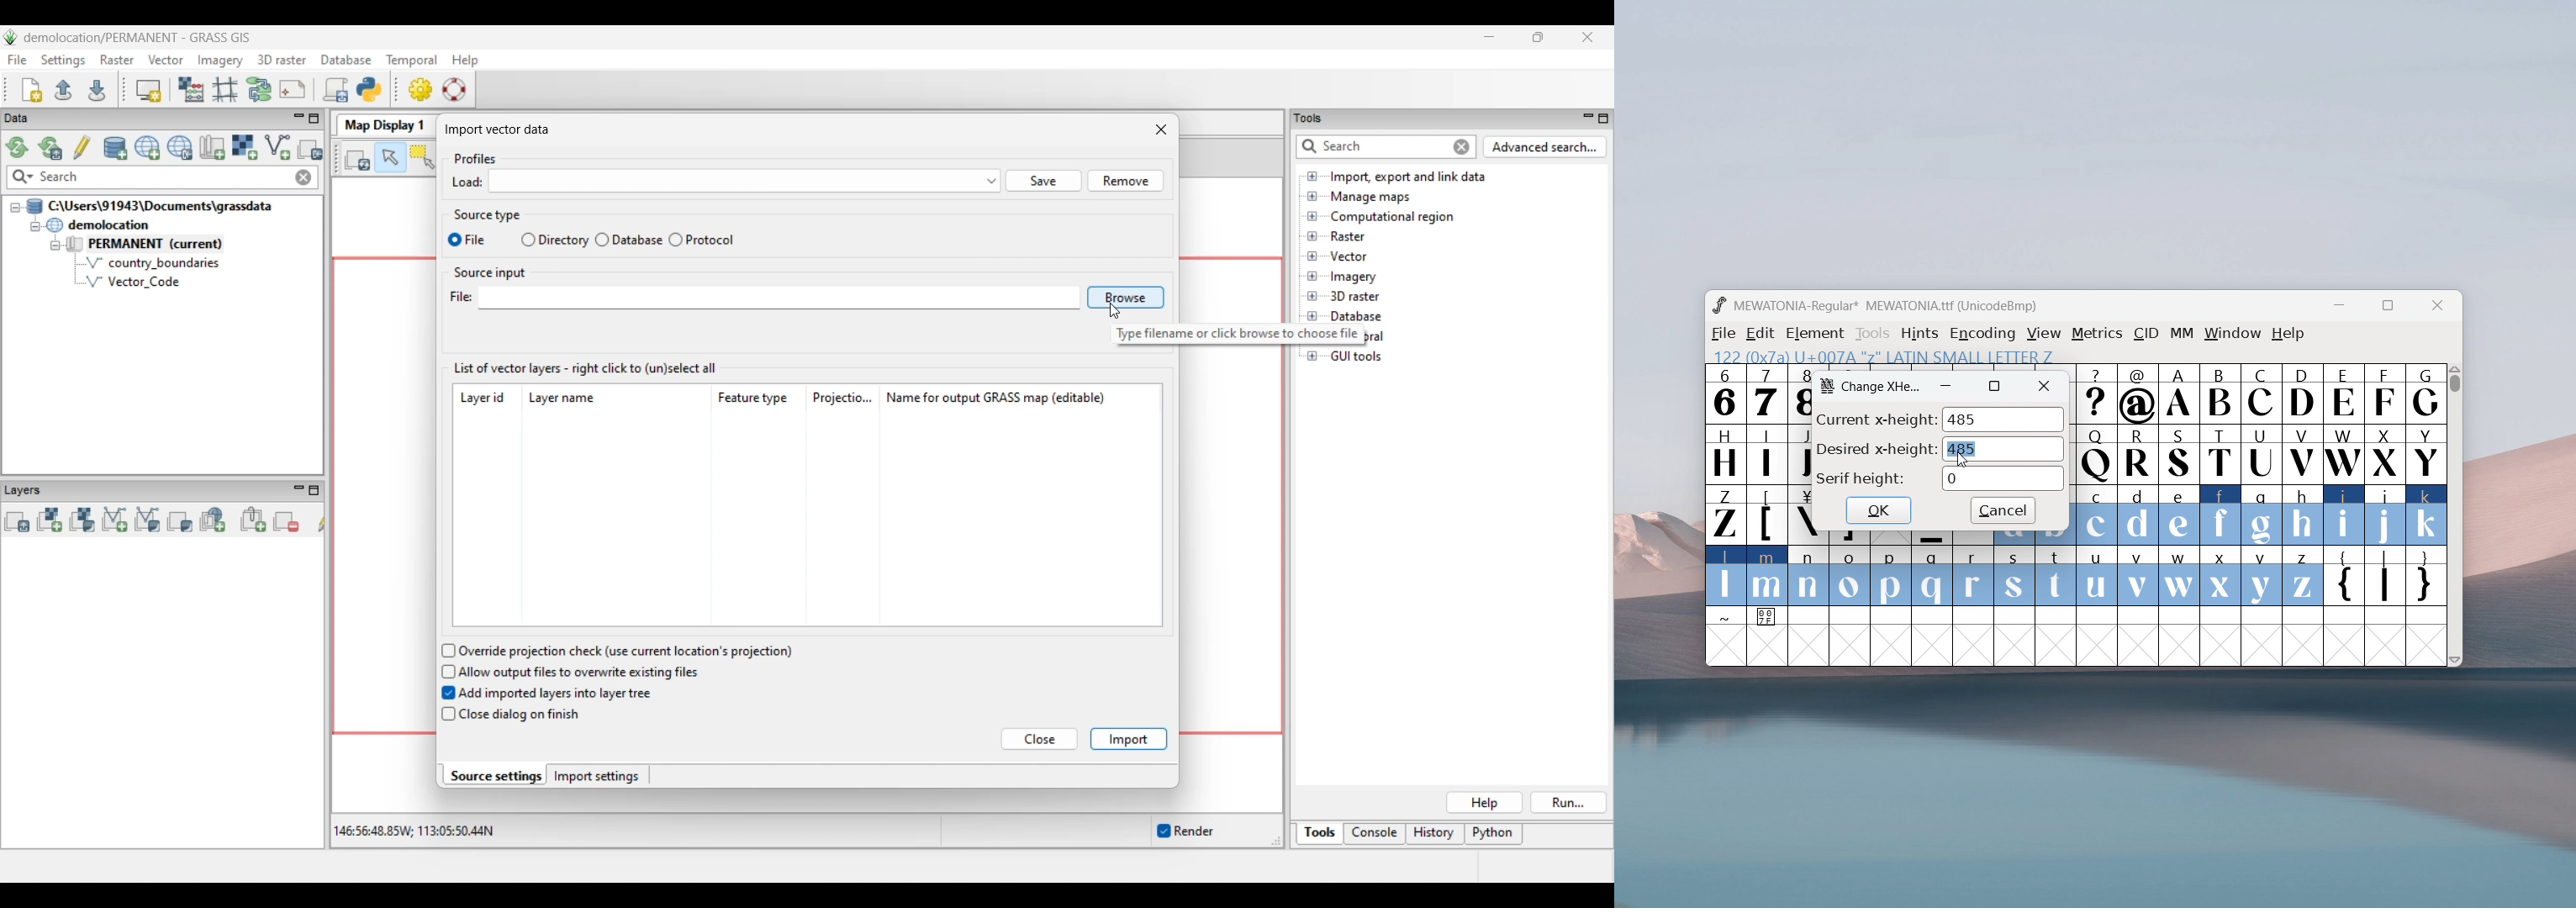  What do you see at coordinates (2097, 395) in the screenshot?
I see `?` at bounding box center [2097, 395].